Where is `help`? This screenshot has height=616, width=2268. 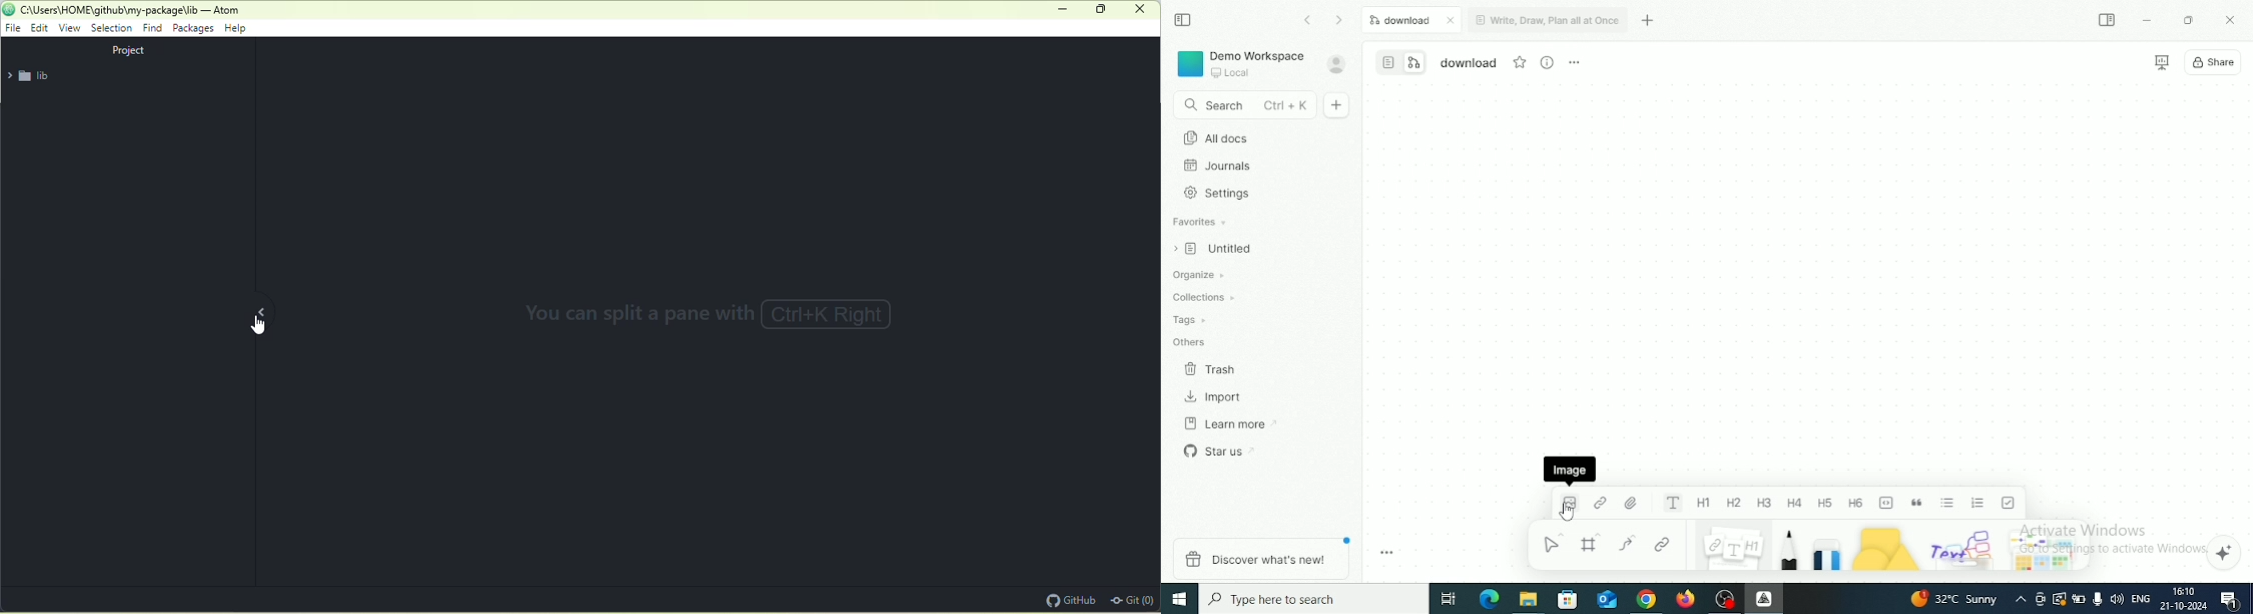 help is located at coordinates (241, 30).